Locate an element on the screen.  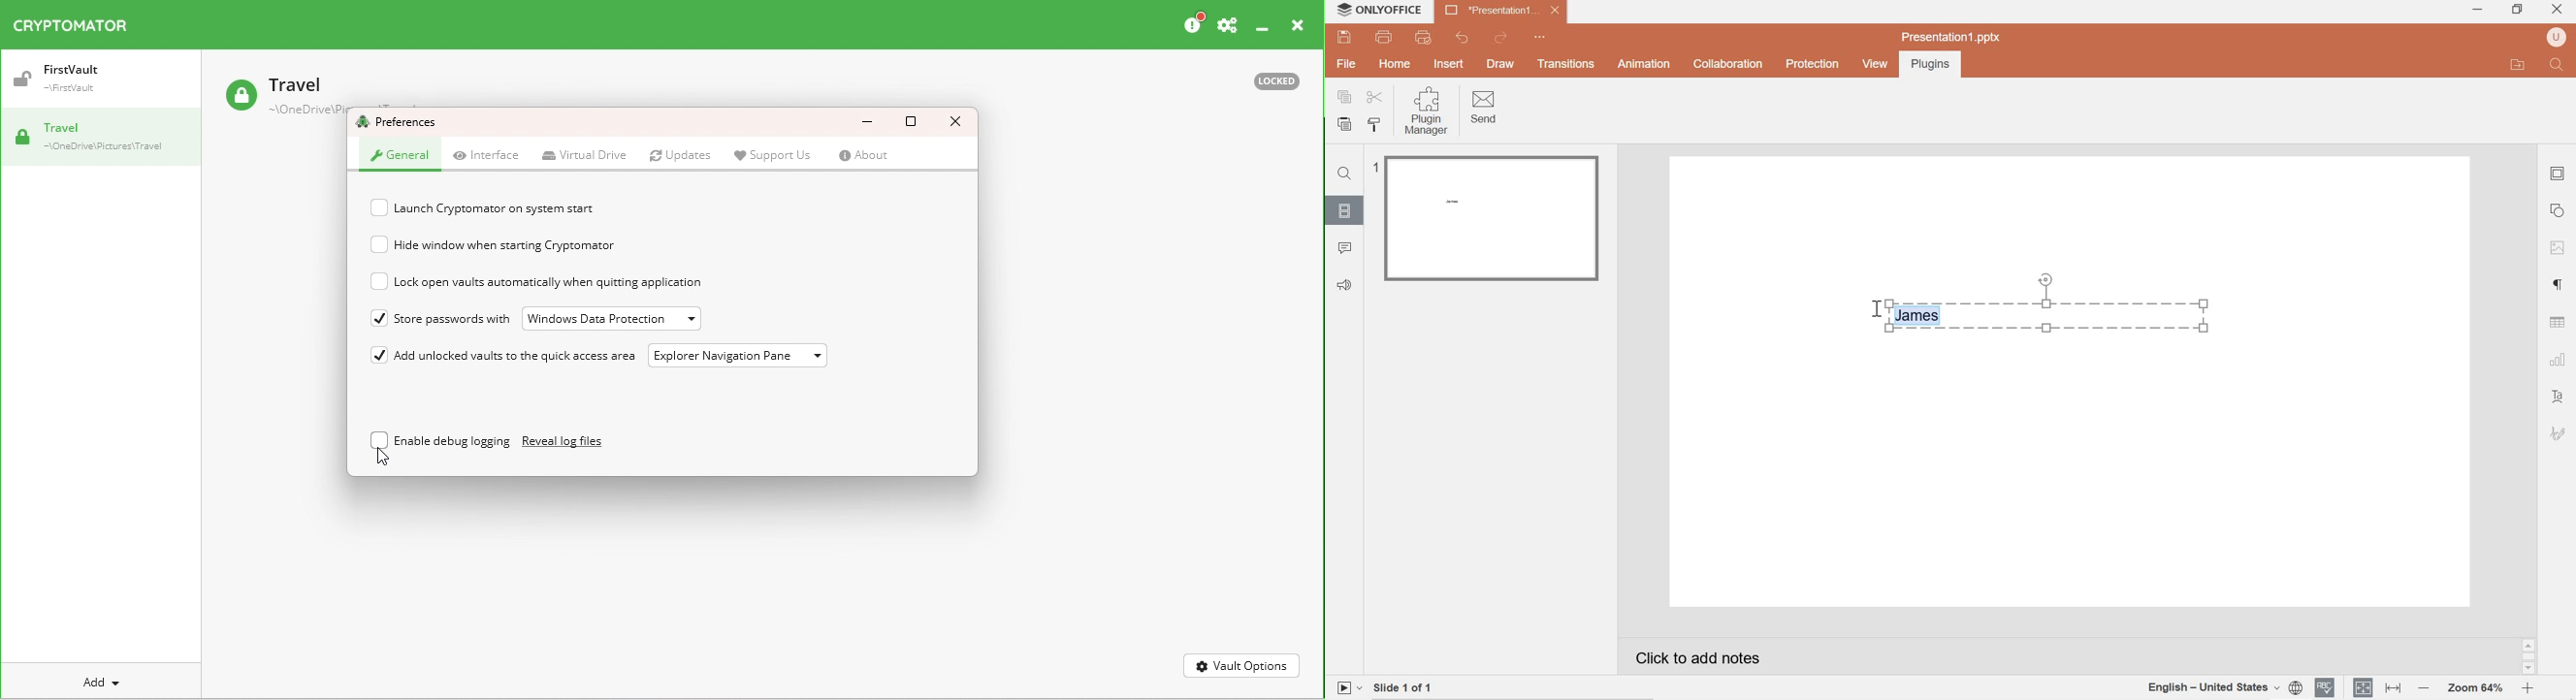
Zoom 64% is located at coordinates (2474, 688).